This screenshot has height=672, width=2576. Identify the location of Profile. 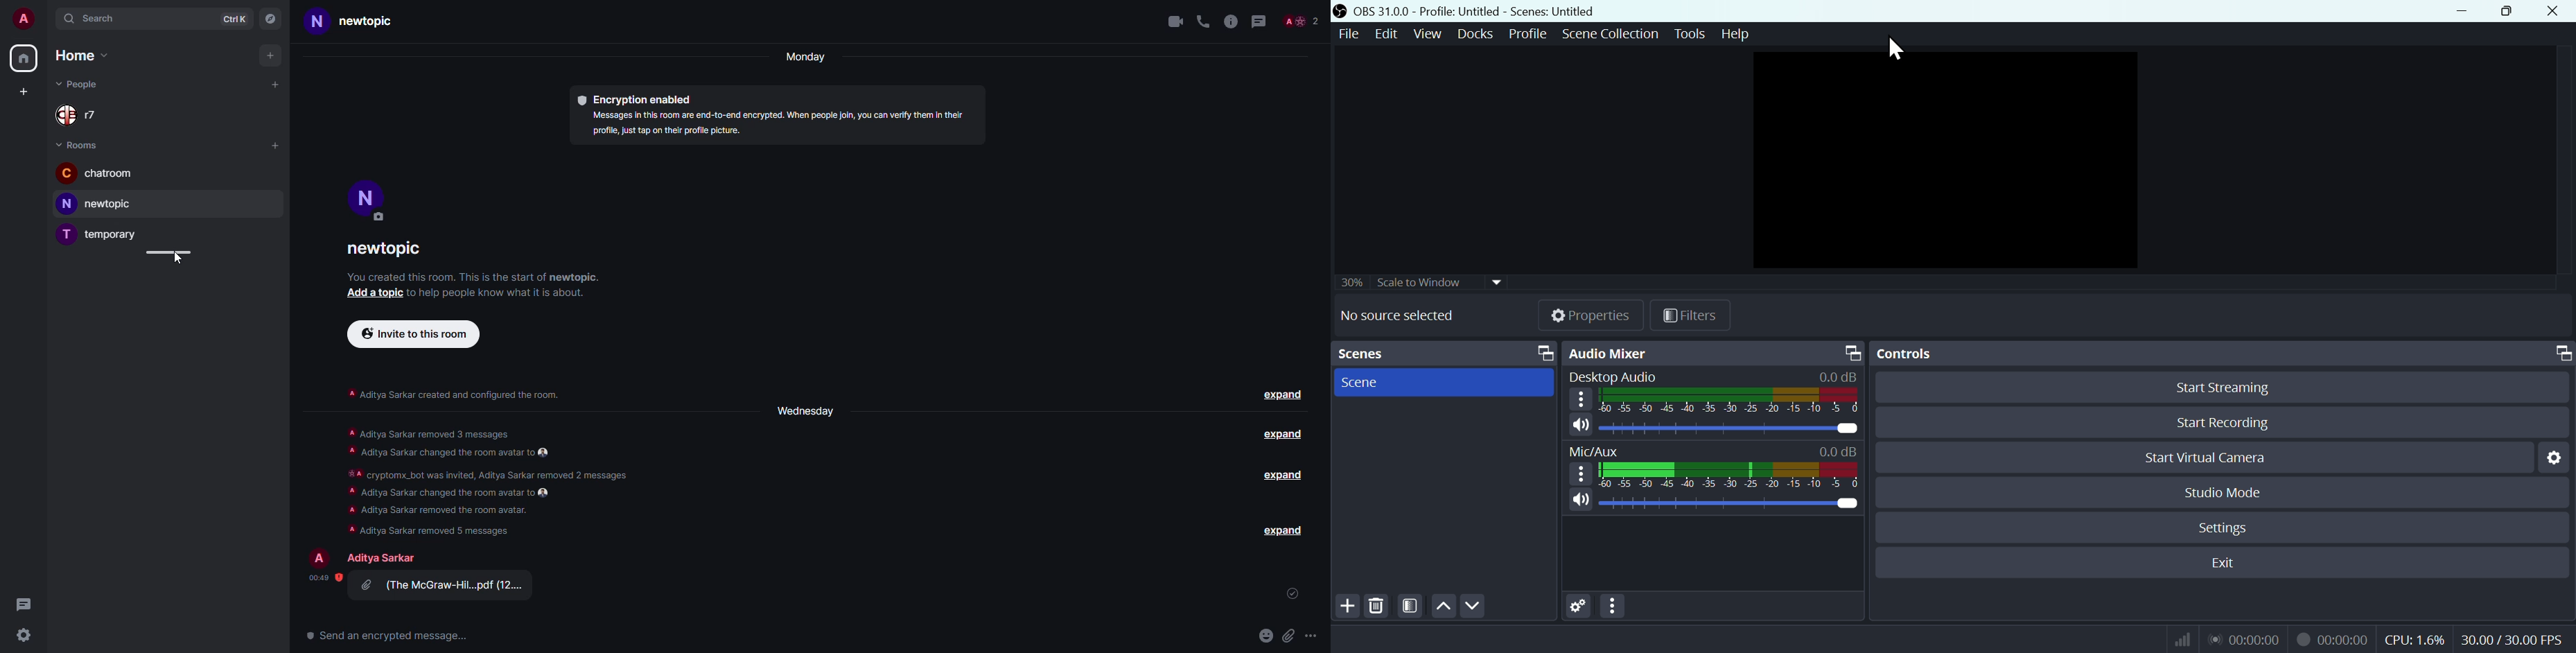
(1524, 31).